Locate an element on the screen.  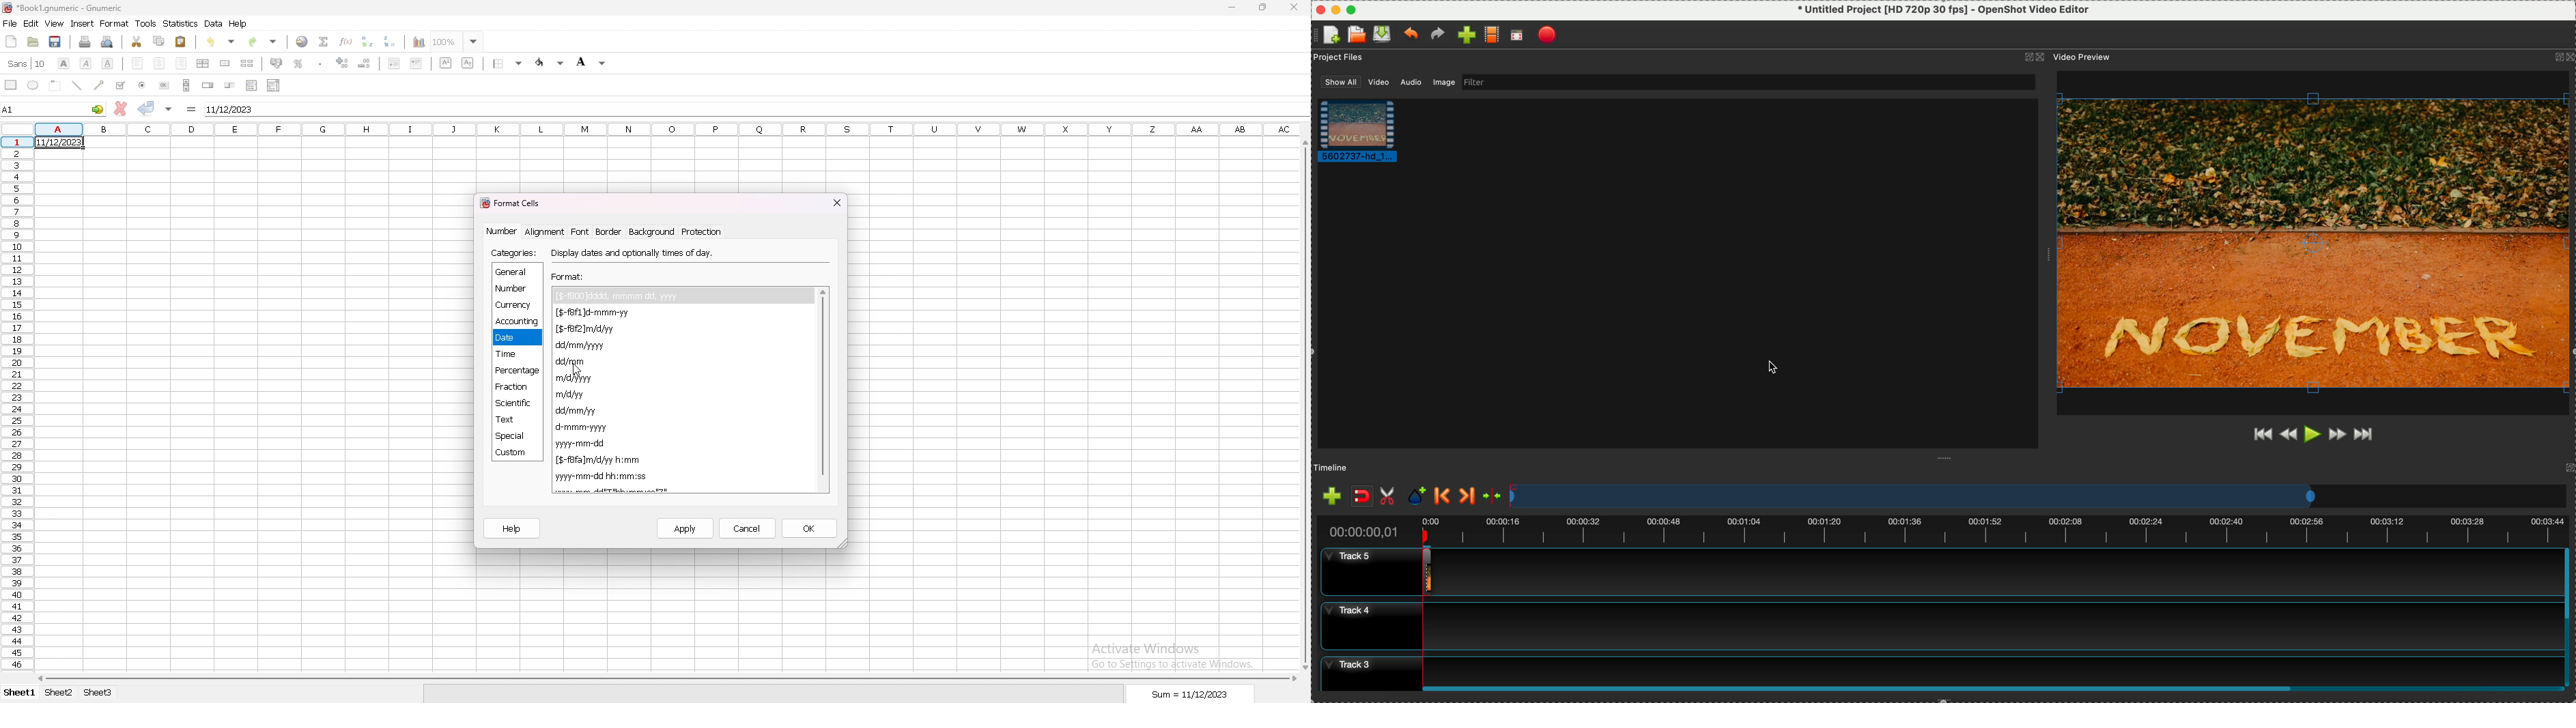
line is located at coordinates (76, 85).